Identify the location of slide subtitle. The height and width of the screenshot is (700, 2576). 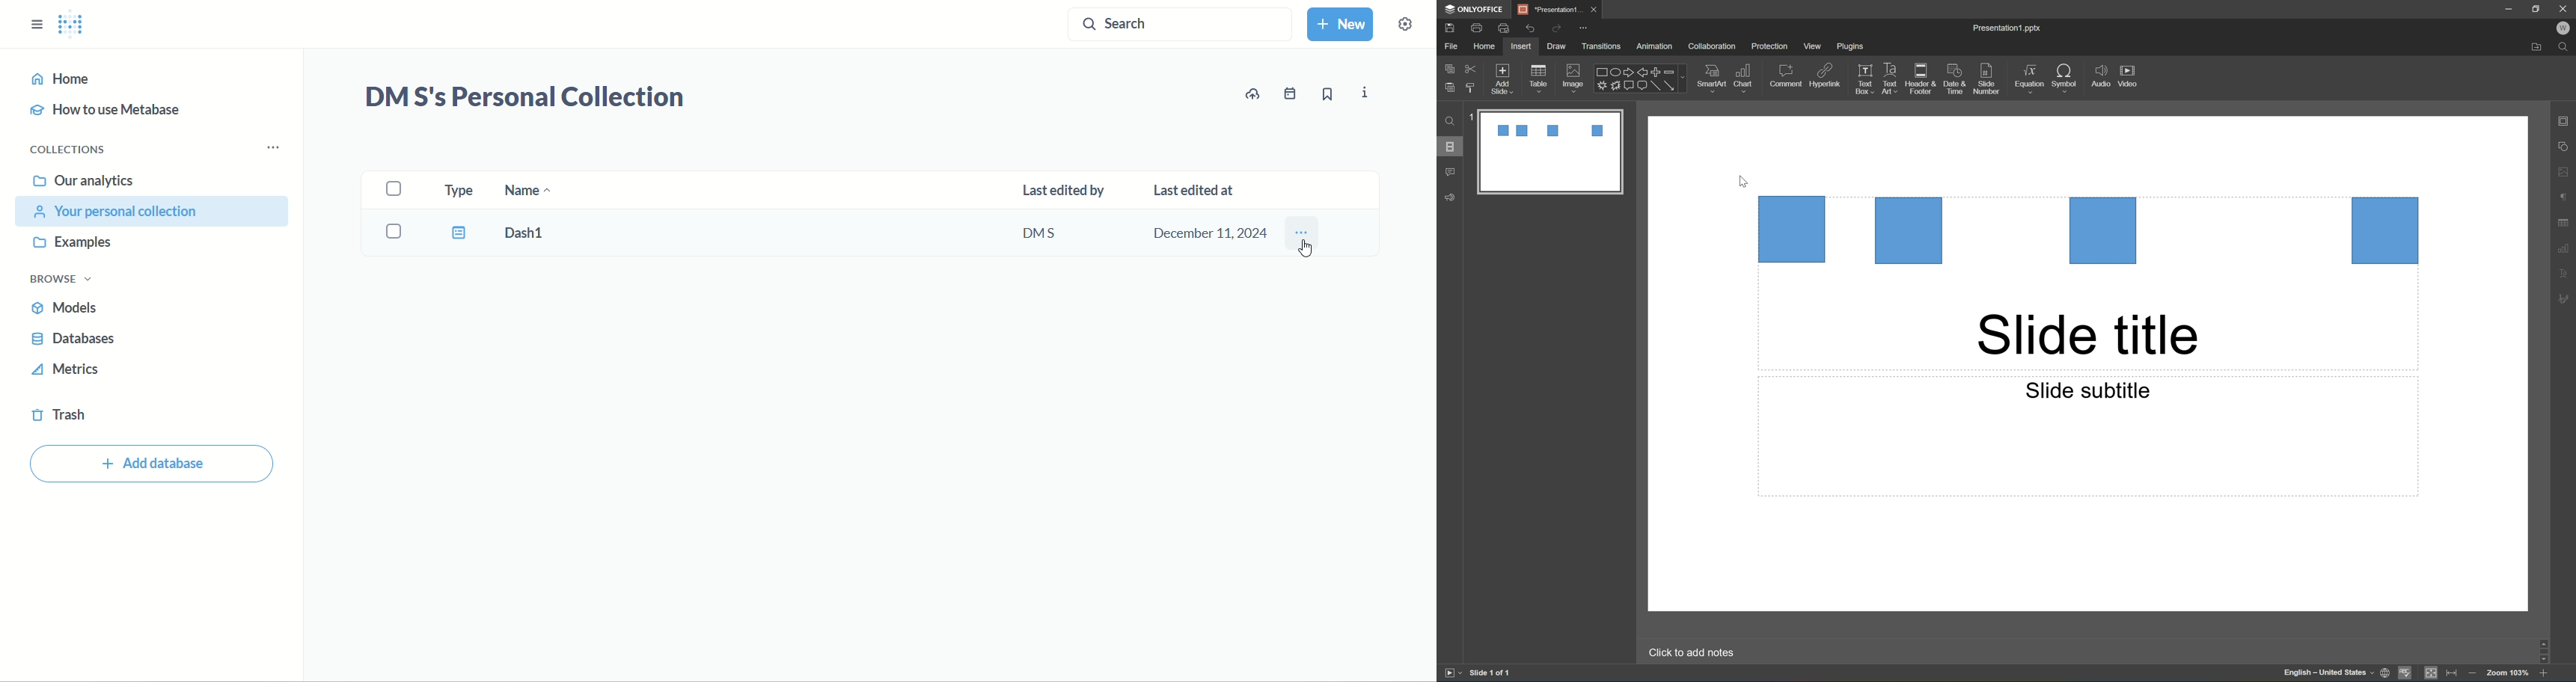
(2087, 390).